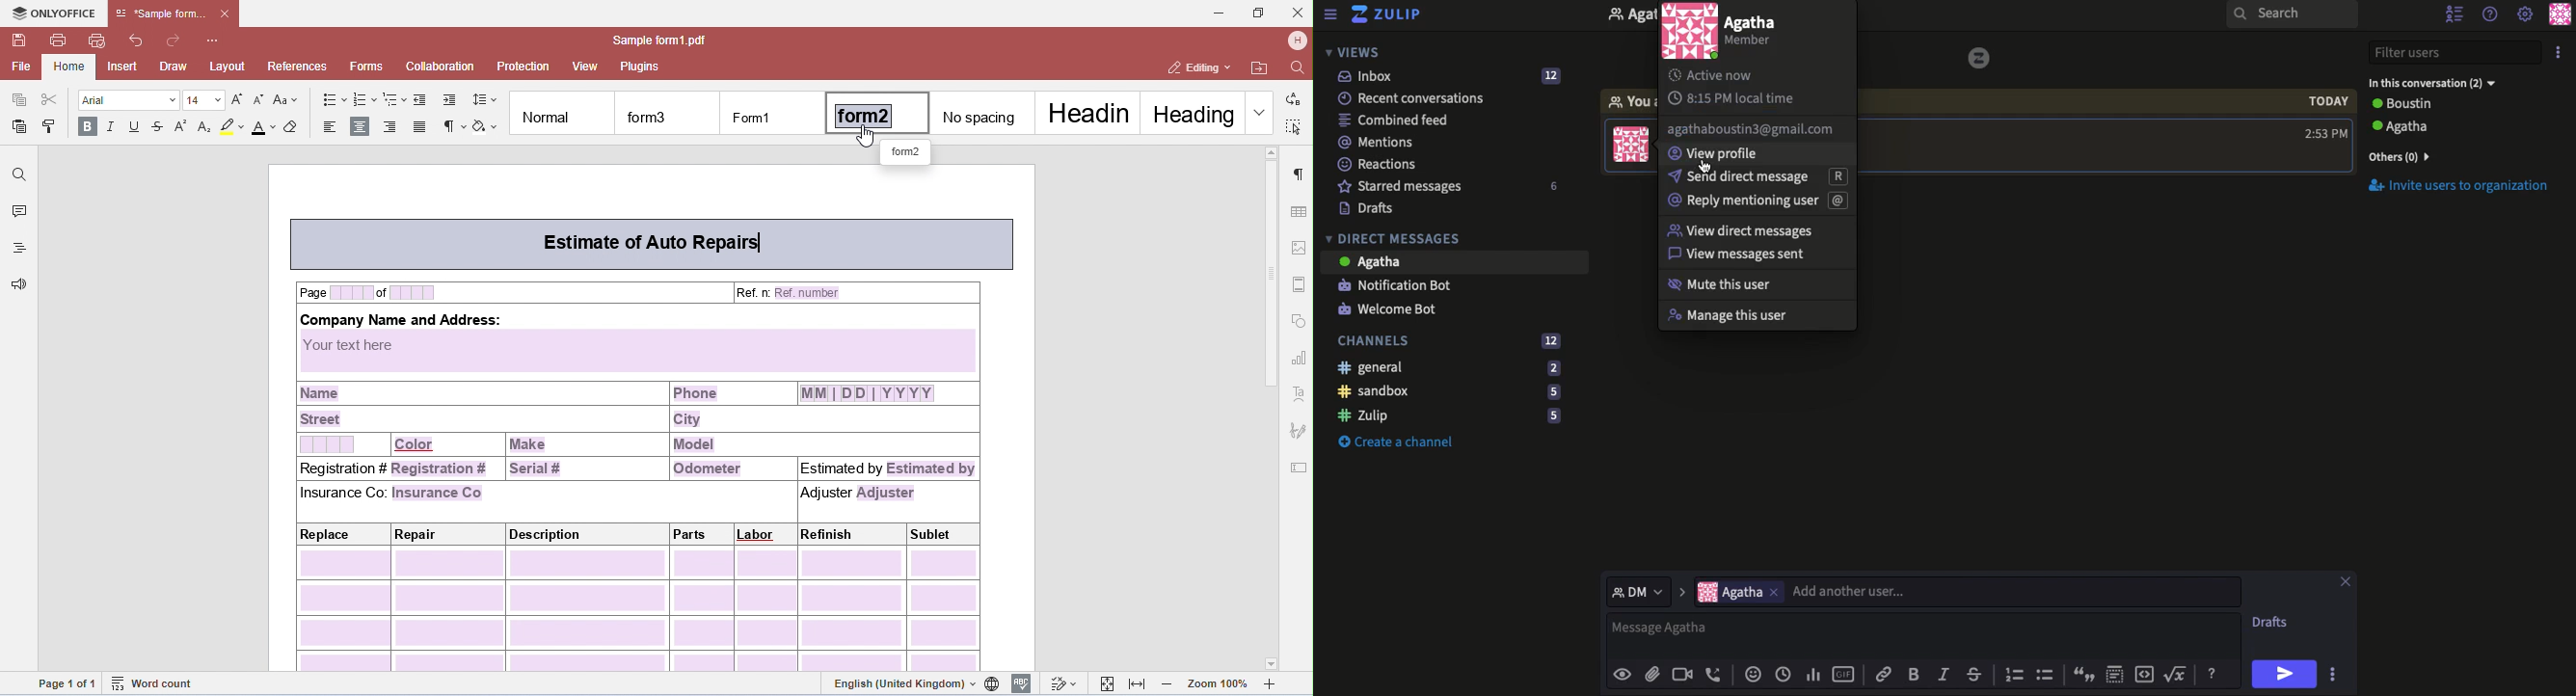 The image size is (2576, 700). What do you see at coordinates (2178, 673) in the screenshot?
I see `Square root` at bounding box center [2178, 673].